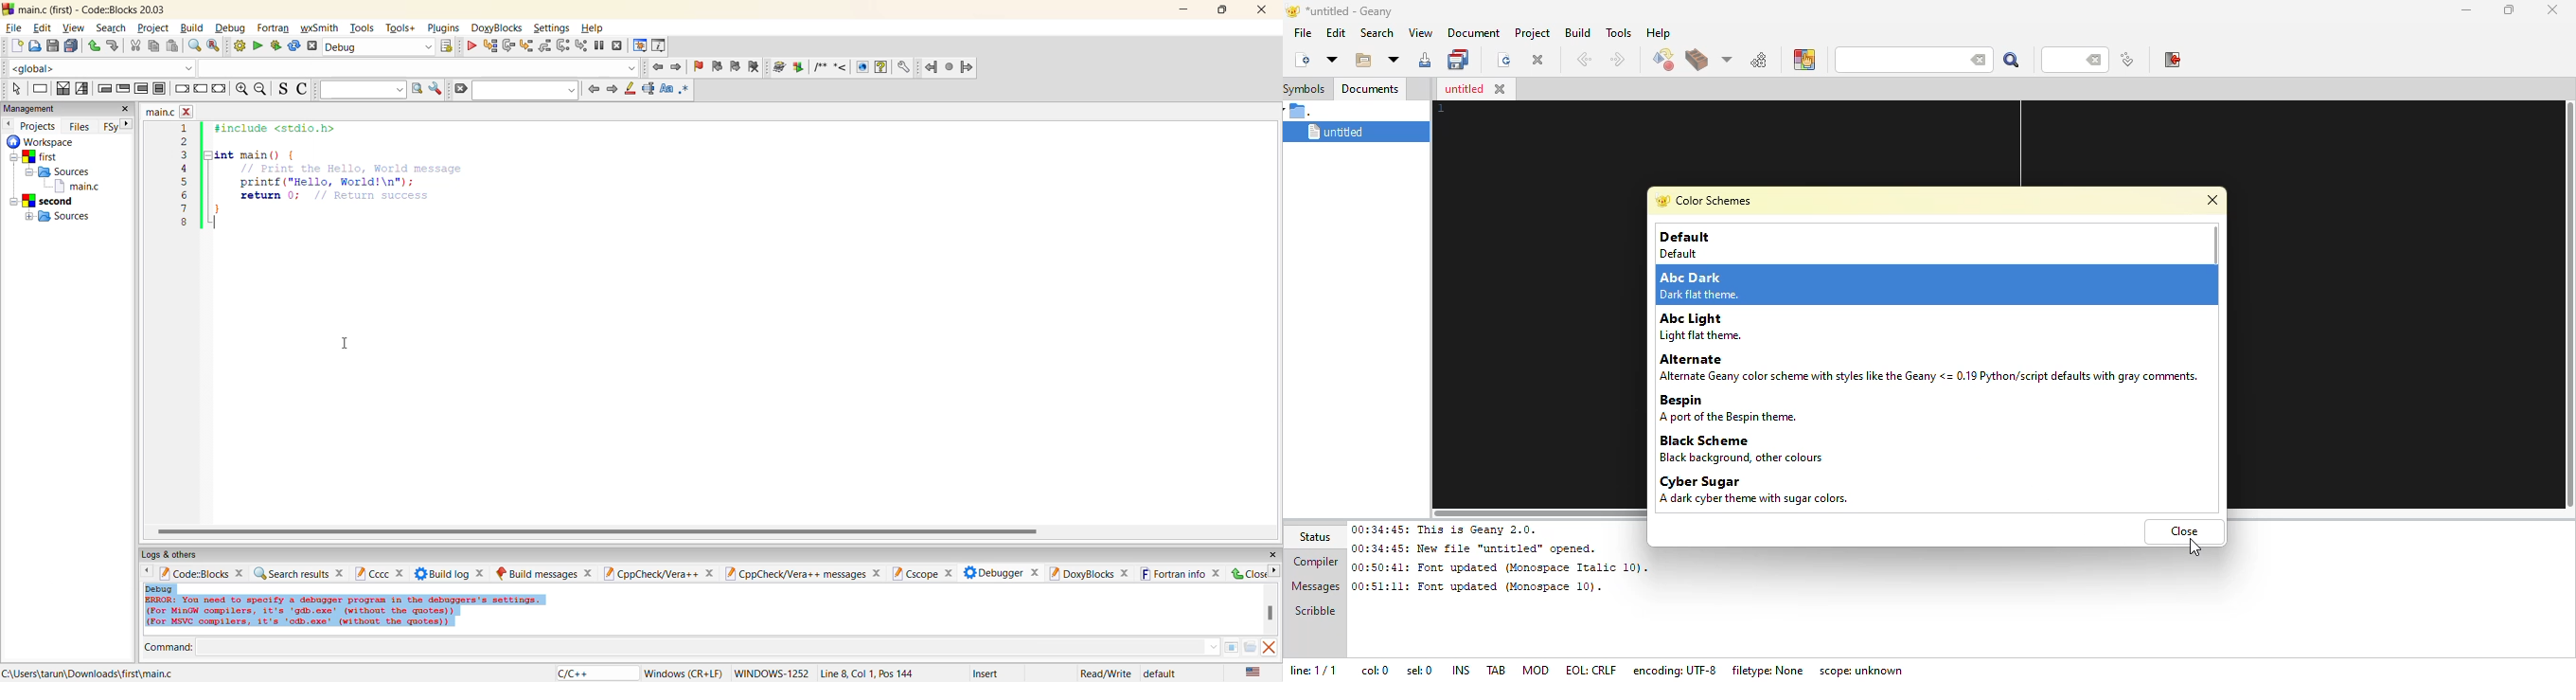 The image size is (2576, 700). I want to click on break instruction, so click(179, 89).